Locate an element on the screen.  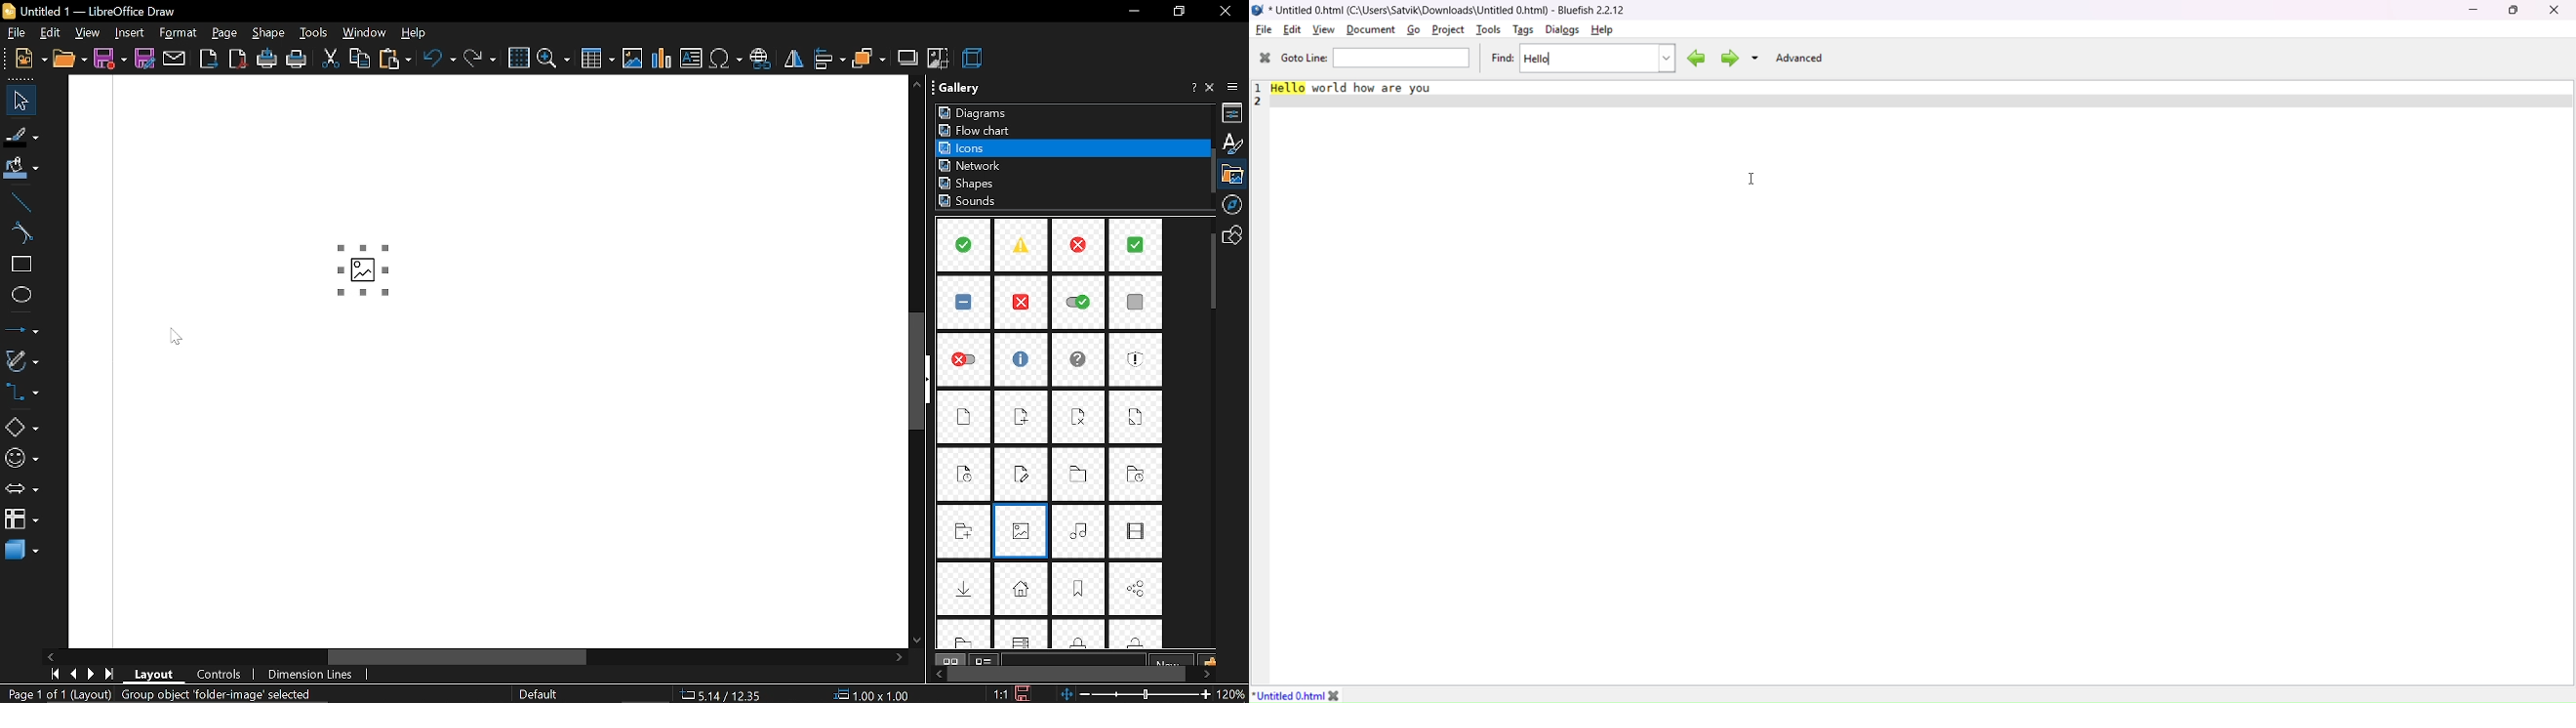
icons is located at coordinates (975, 147).